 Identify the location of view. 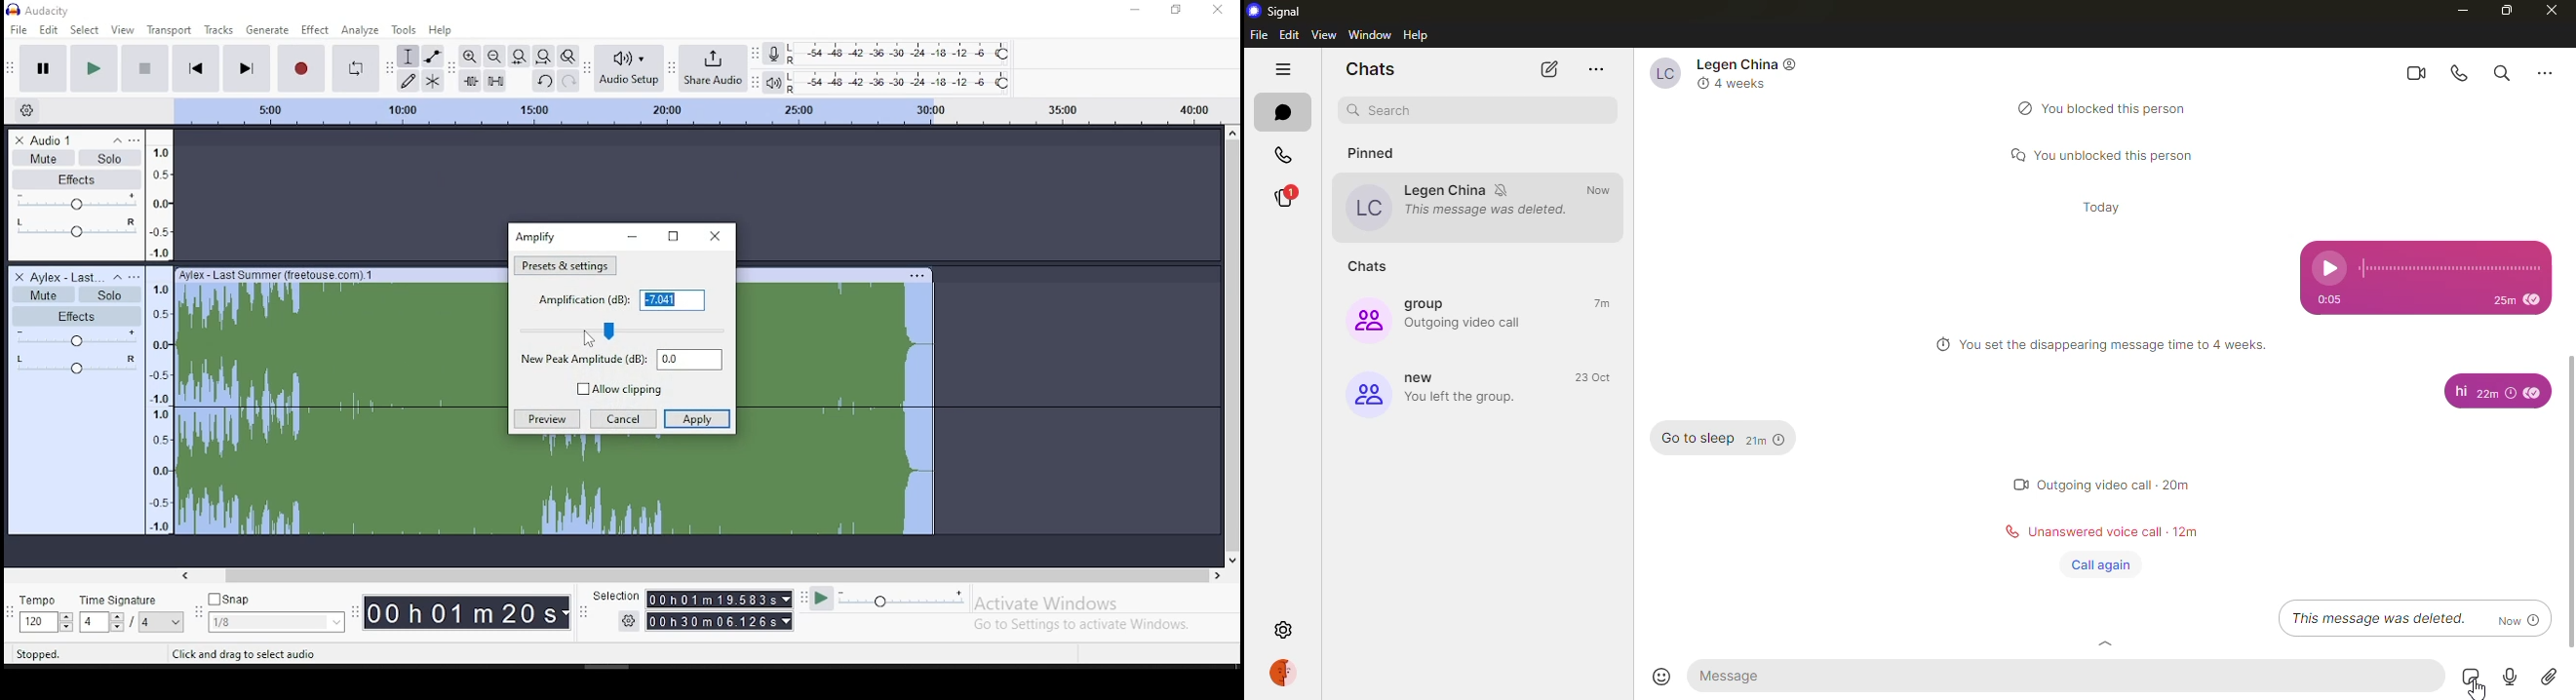
(125, 29).